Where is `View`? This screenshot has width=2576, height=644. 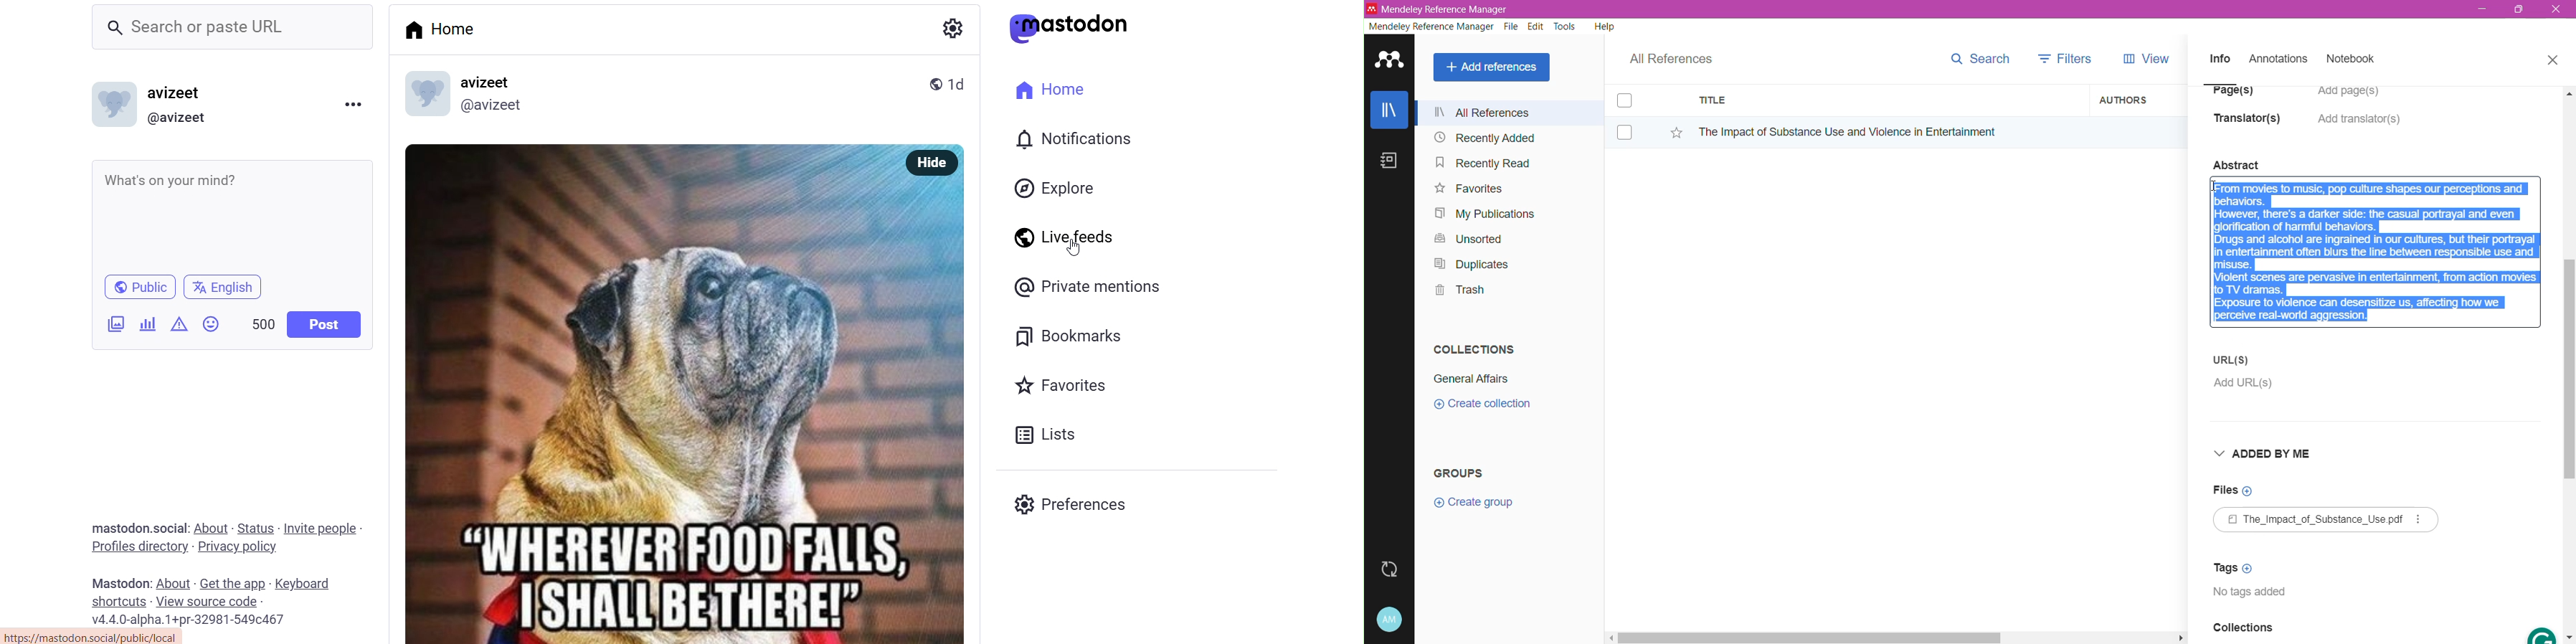
View is located at coordinates (2144, 59).